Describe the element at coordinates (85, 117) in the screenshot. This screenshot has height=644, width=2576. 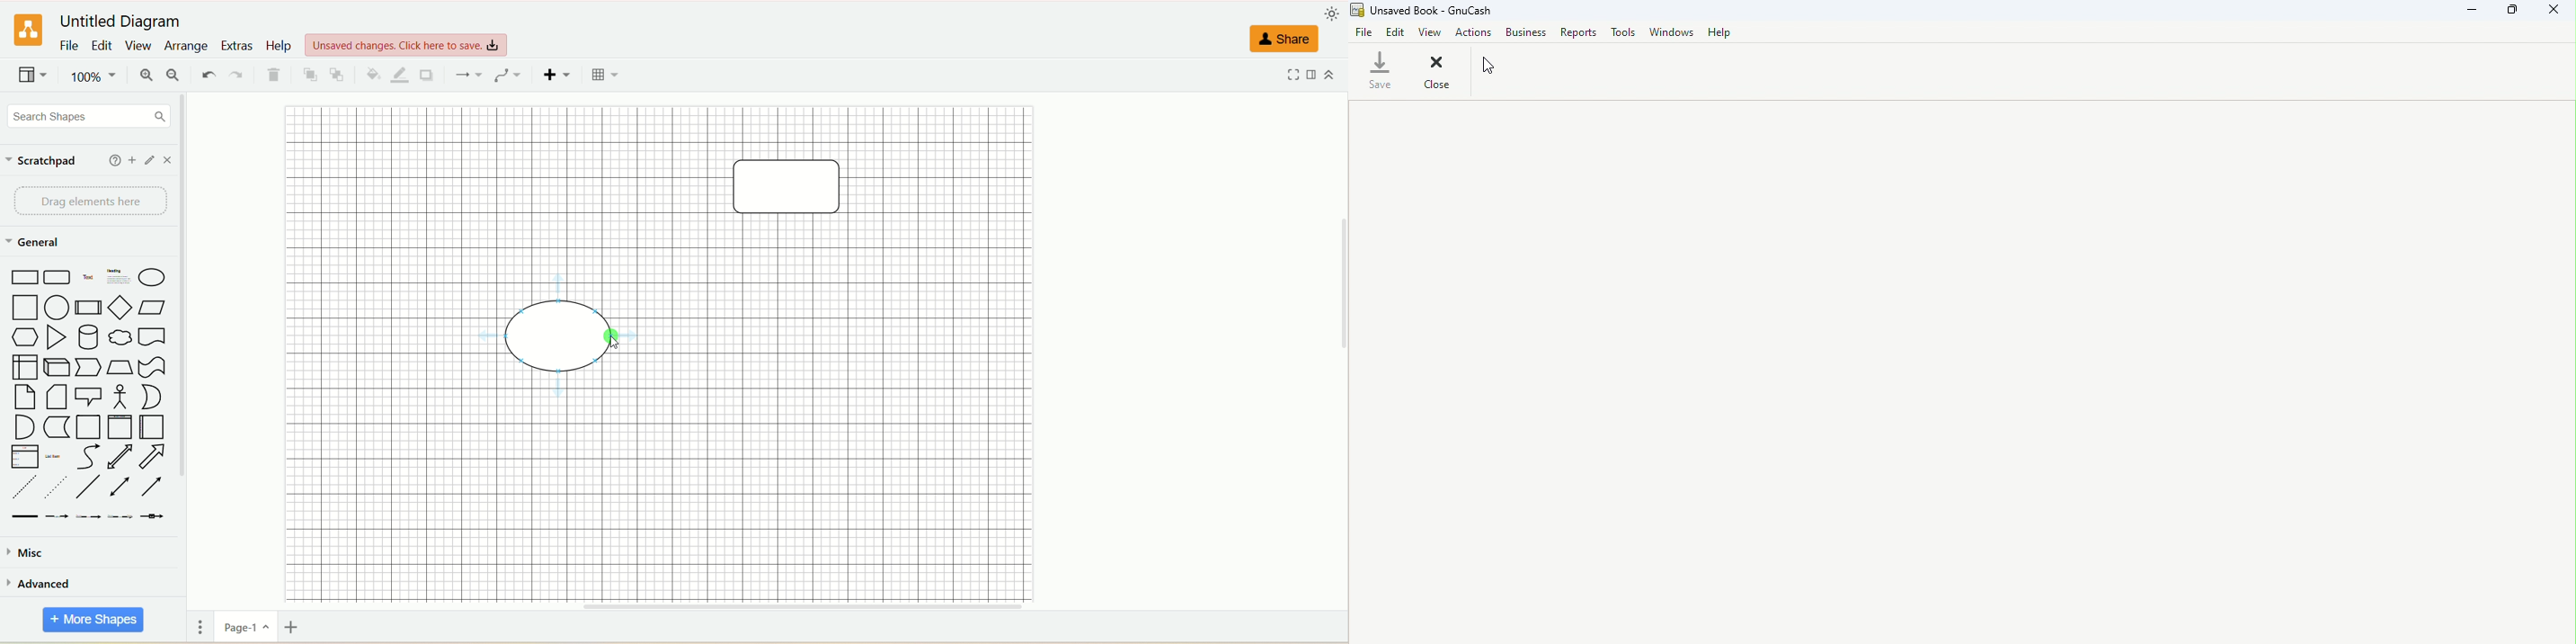
I see `search shapes` at that location.